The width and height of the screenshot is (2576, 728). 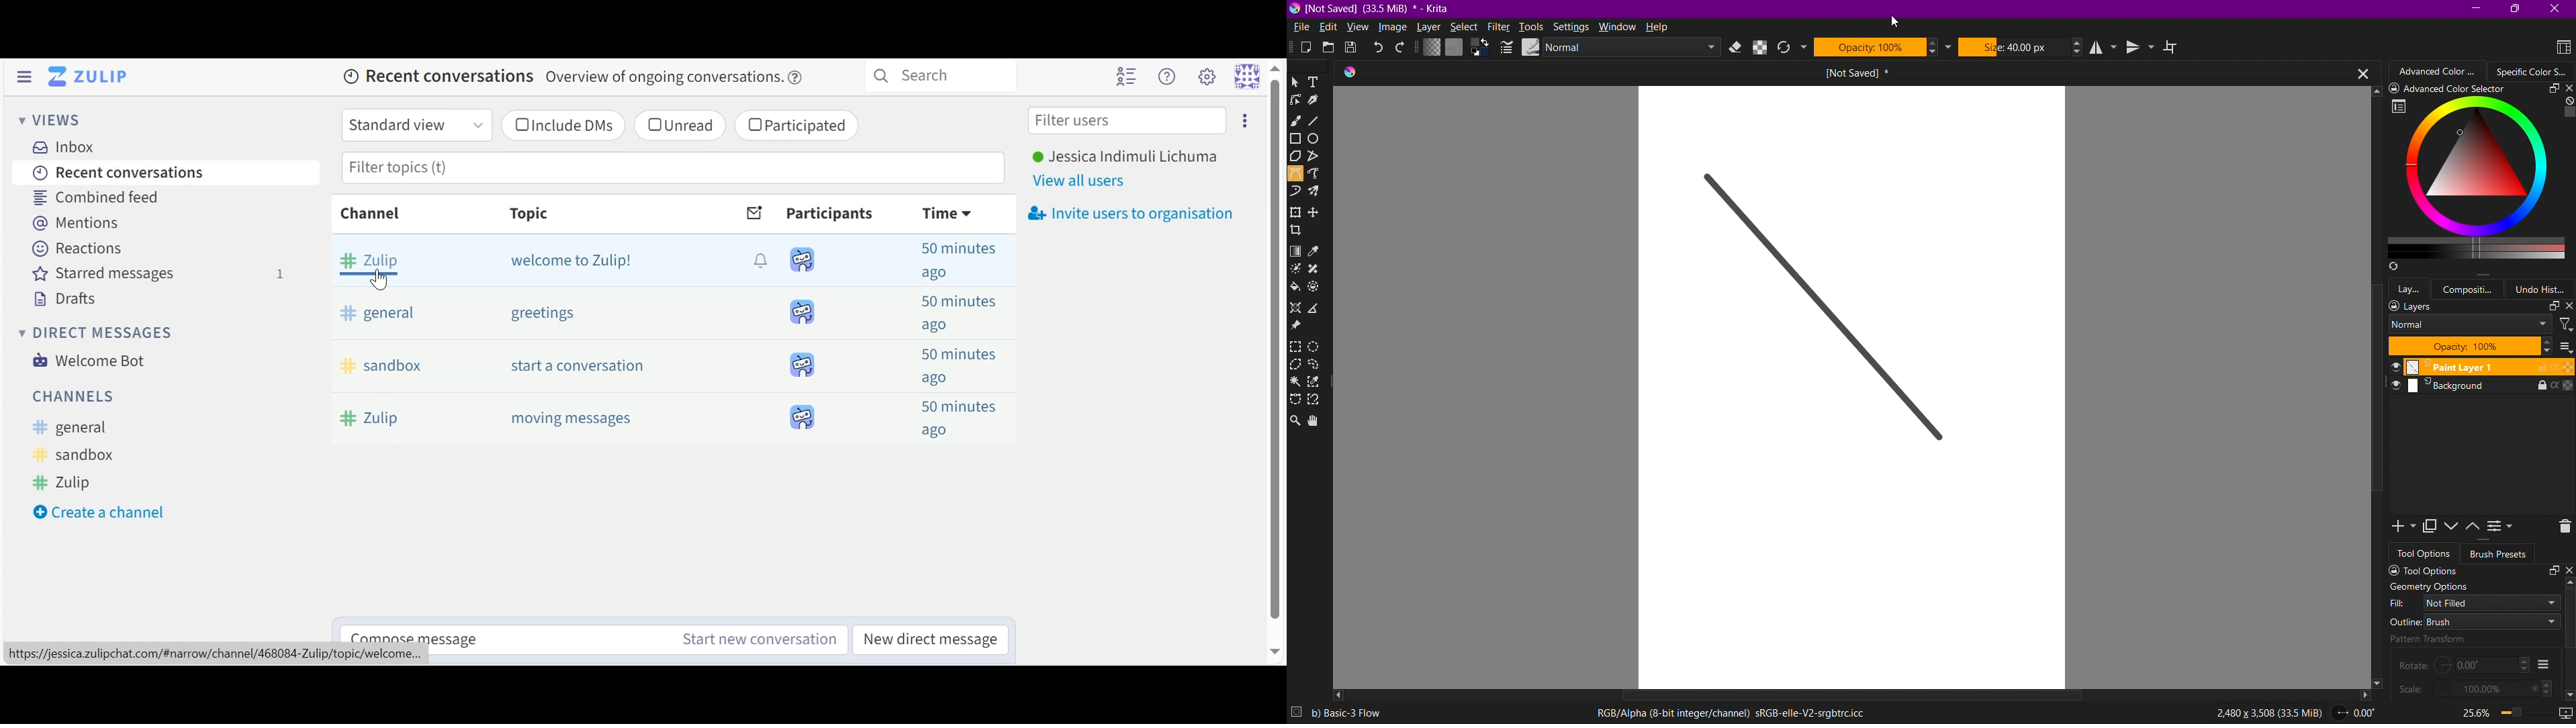 What do you see at coordinates (1882, 46) in the screenshot?
I see `Opacity` at bounding box center [1882, 46].